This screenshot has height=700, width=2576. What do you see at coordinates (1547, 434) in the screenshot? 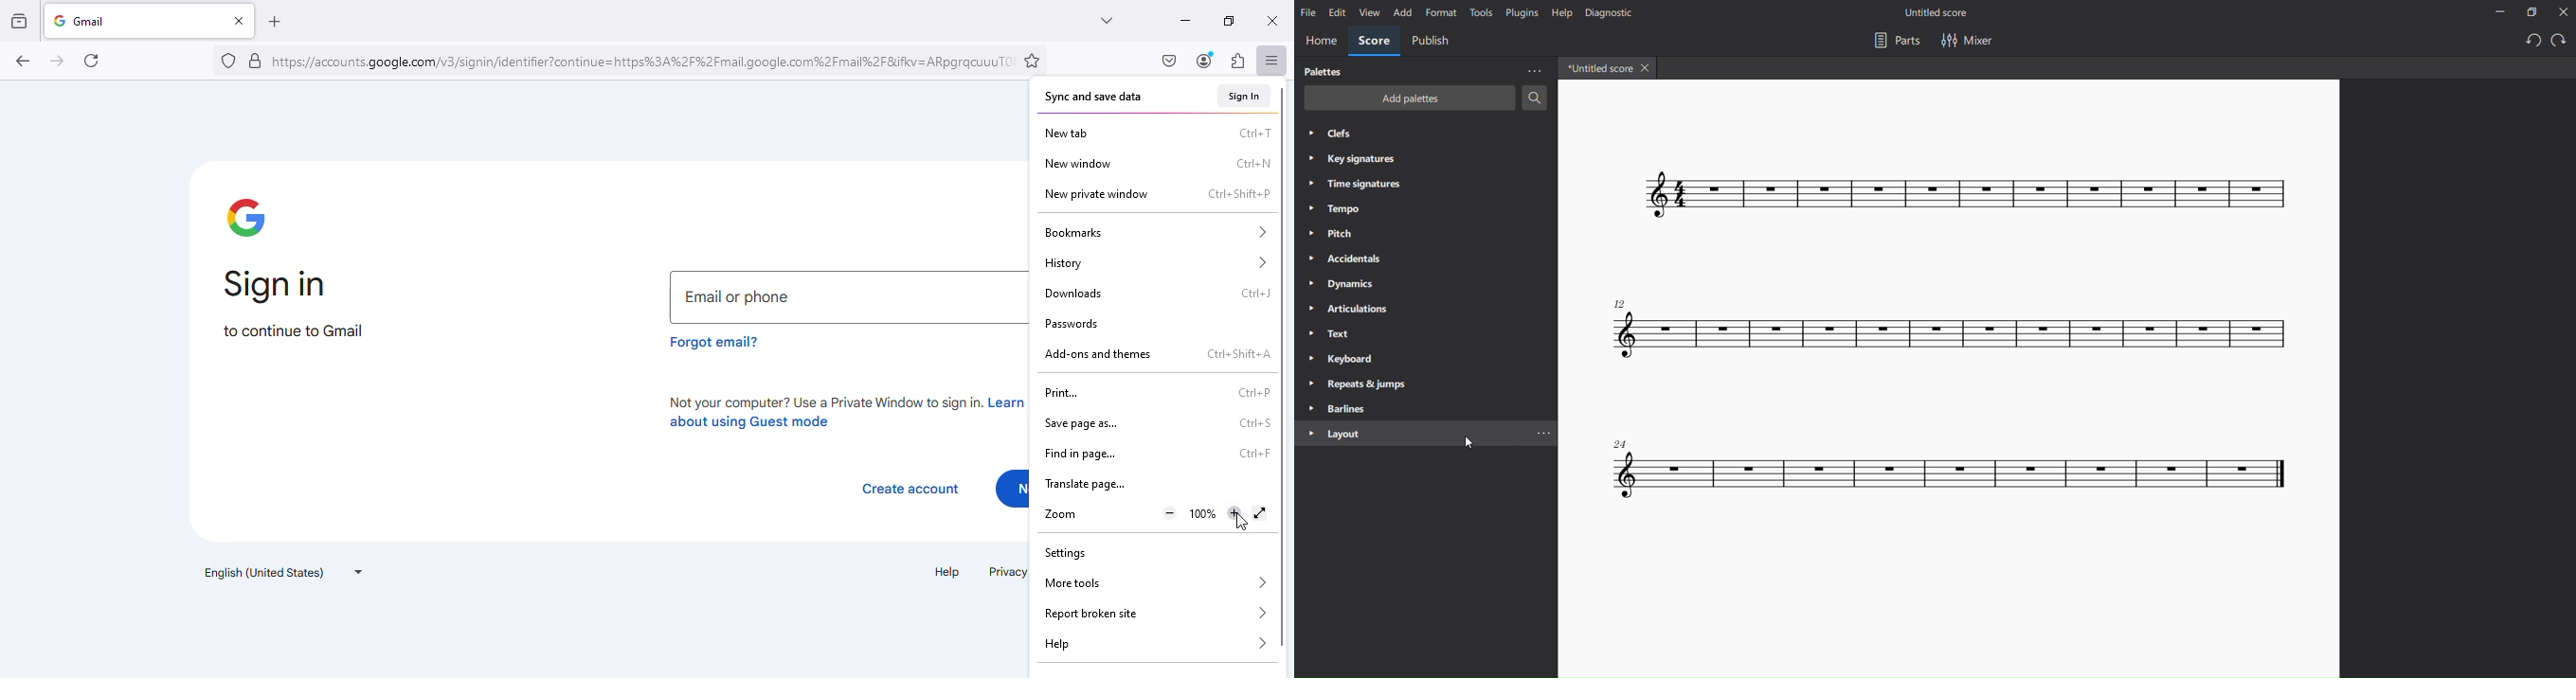
I see `more layout options` at bounding box center [1547, 434].